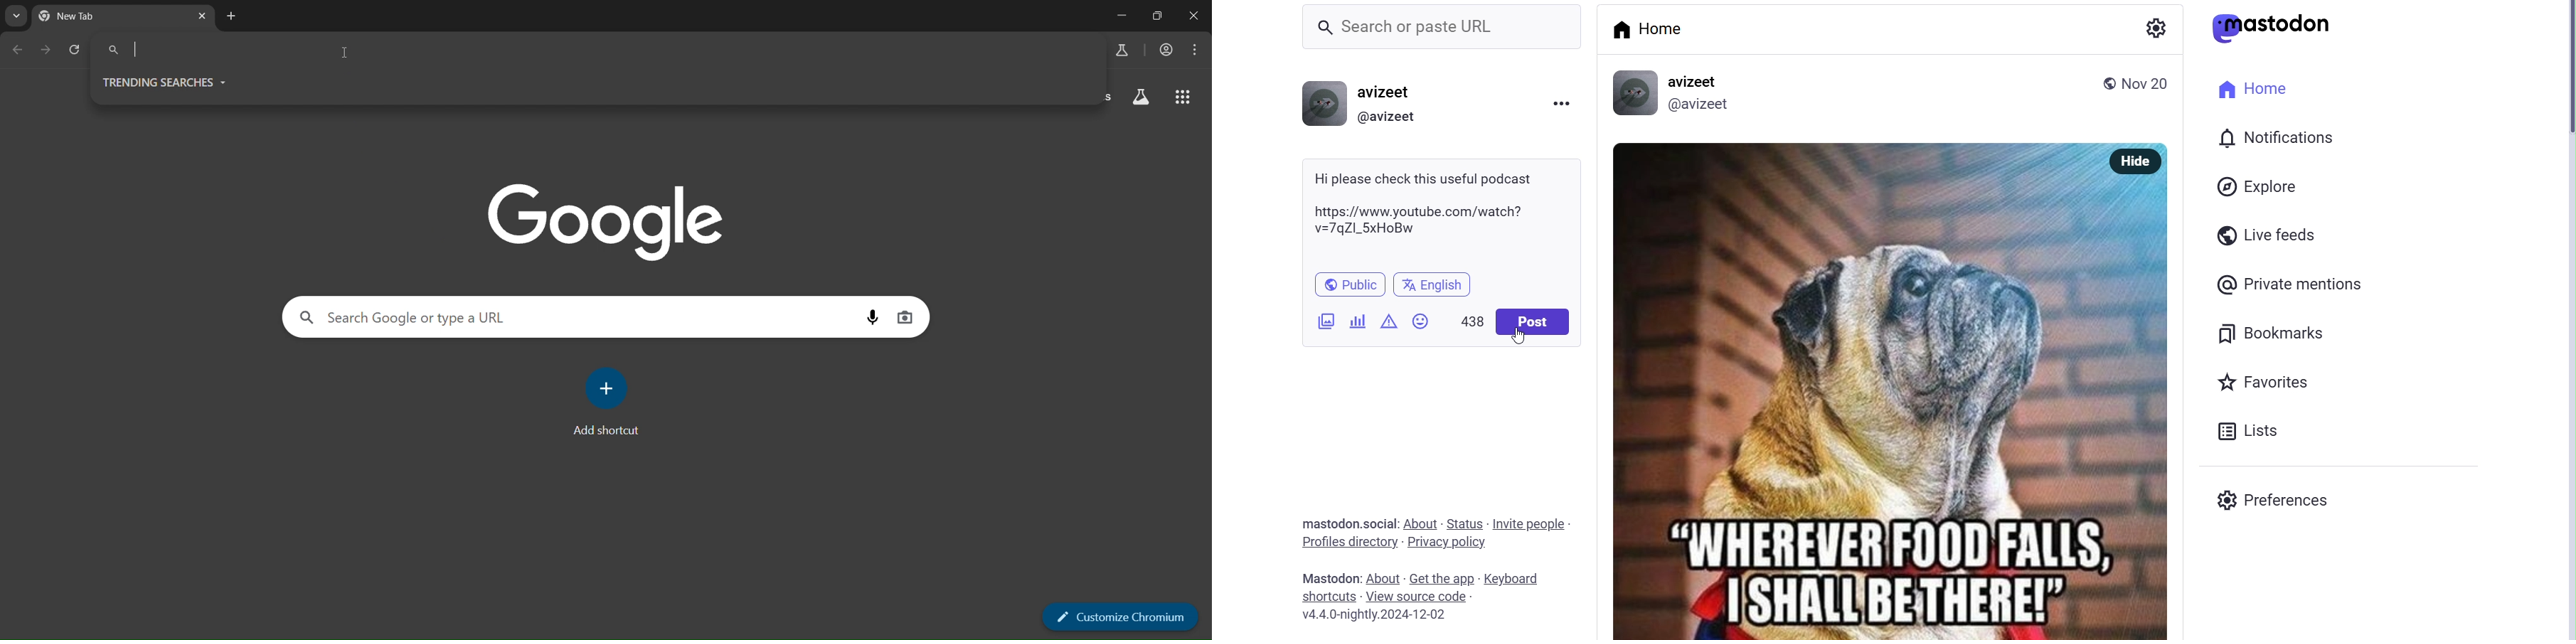 Image resolution: width=2576 pixels, height=644 pixels. What do you see at coordinates (1701, 105) in the screenshot?
I see `@avizeet` at bounding box center [1701, 105].